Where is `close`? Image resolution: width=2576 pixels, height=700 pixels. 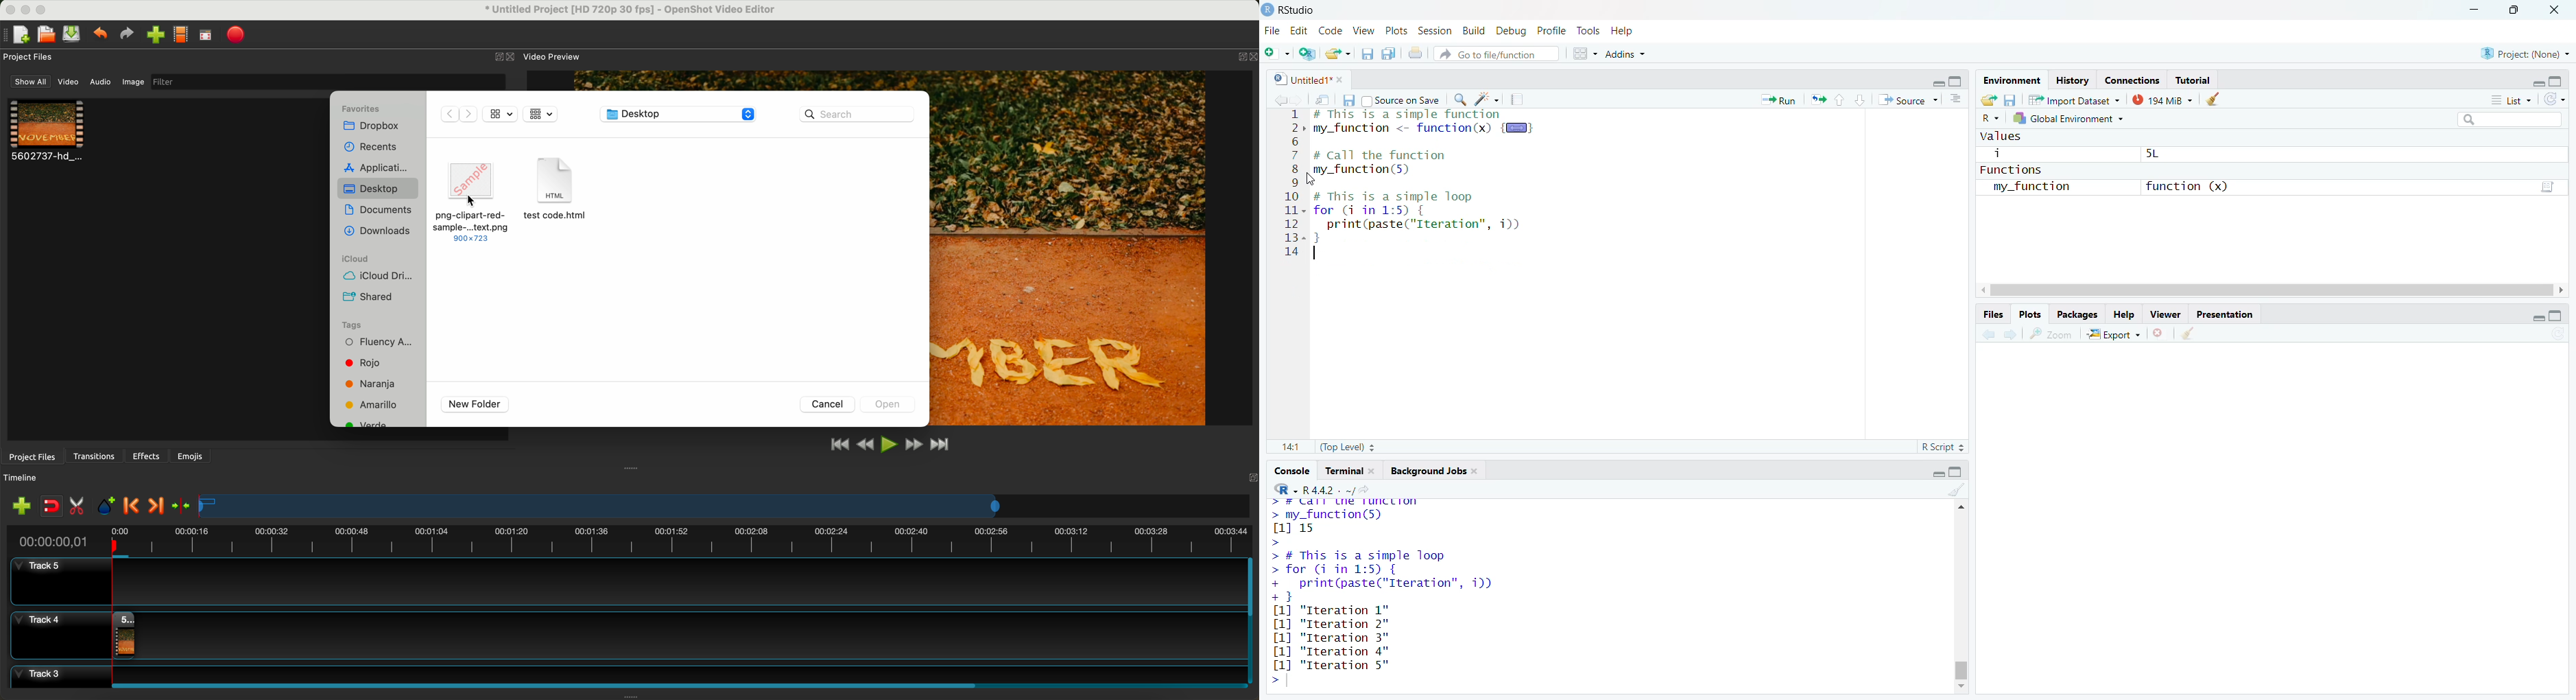 close is located at coordinates (1344, 79).